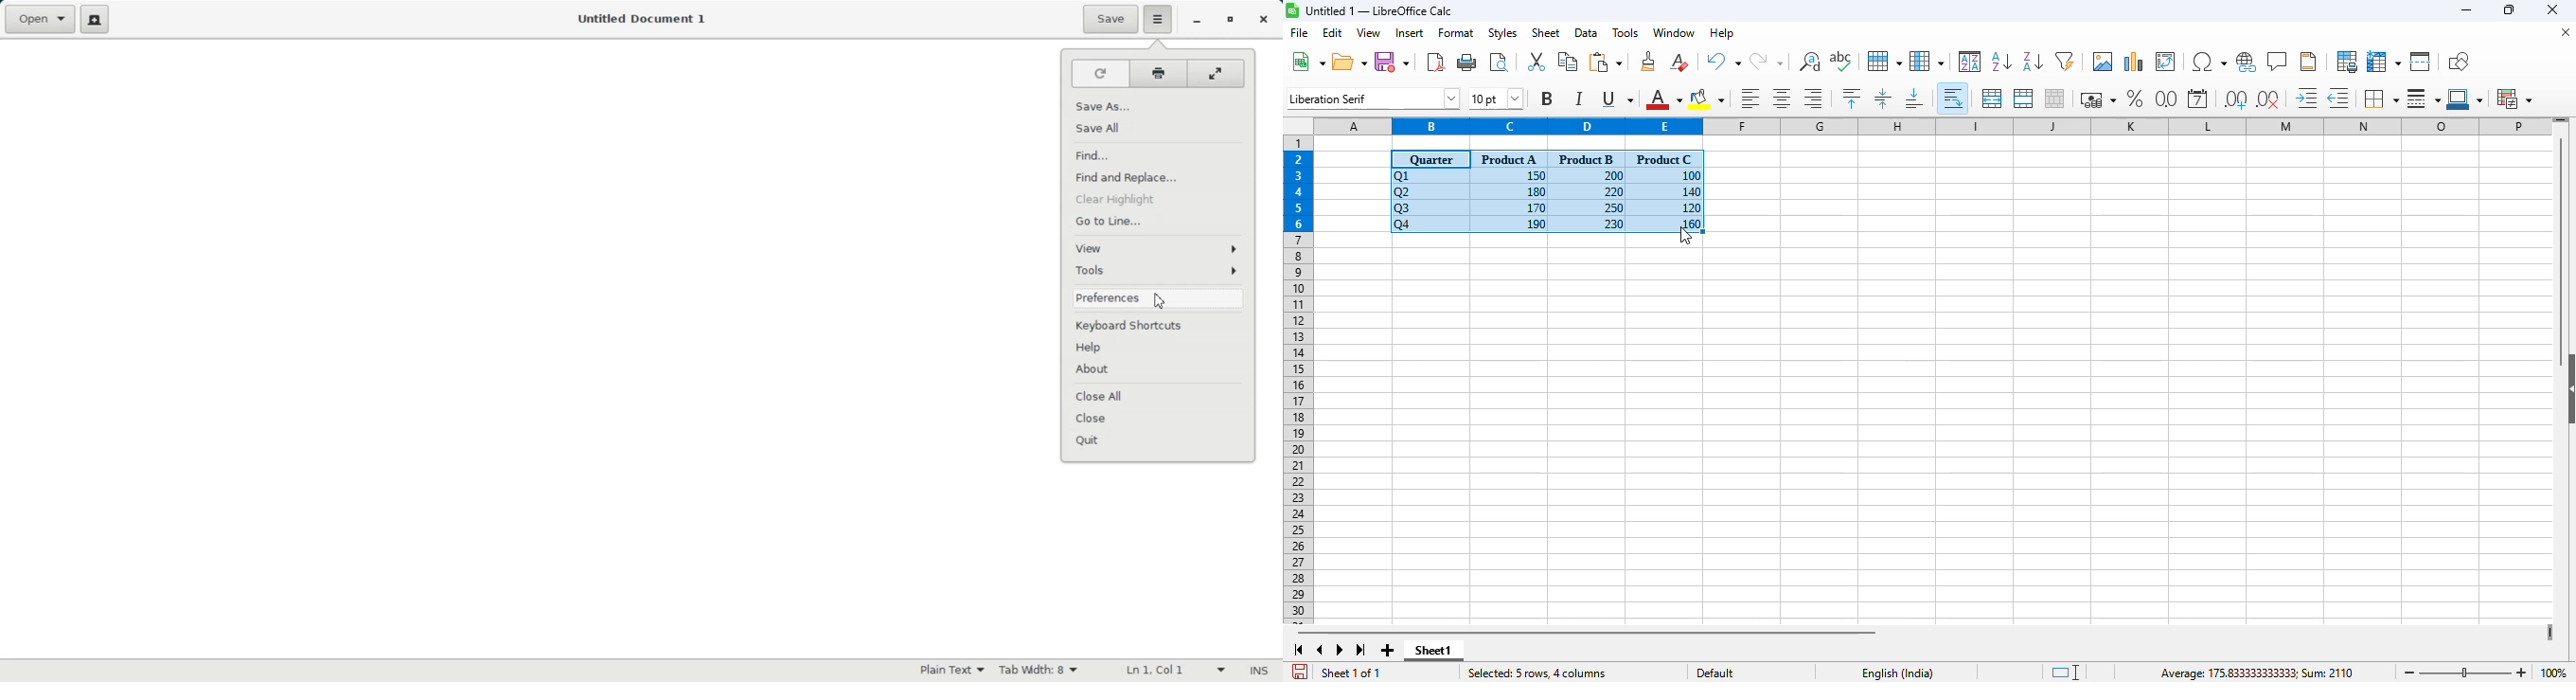  I want to click on Insert, so click(1258, 671).